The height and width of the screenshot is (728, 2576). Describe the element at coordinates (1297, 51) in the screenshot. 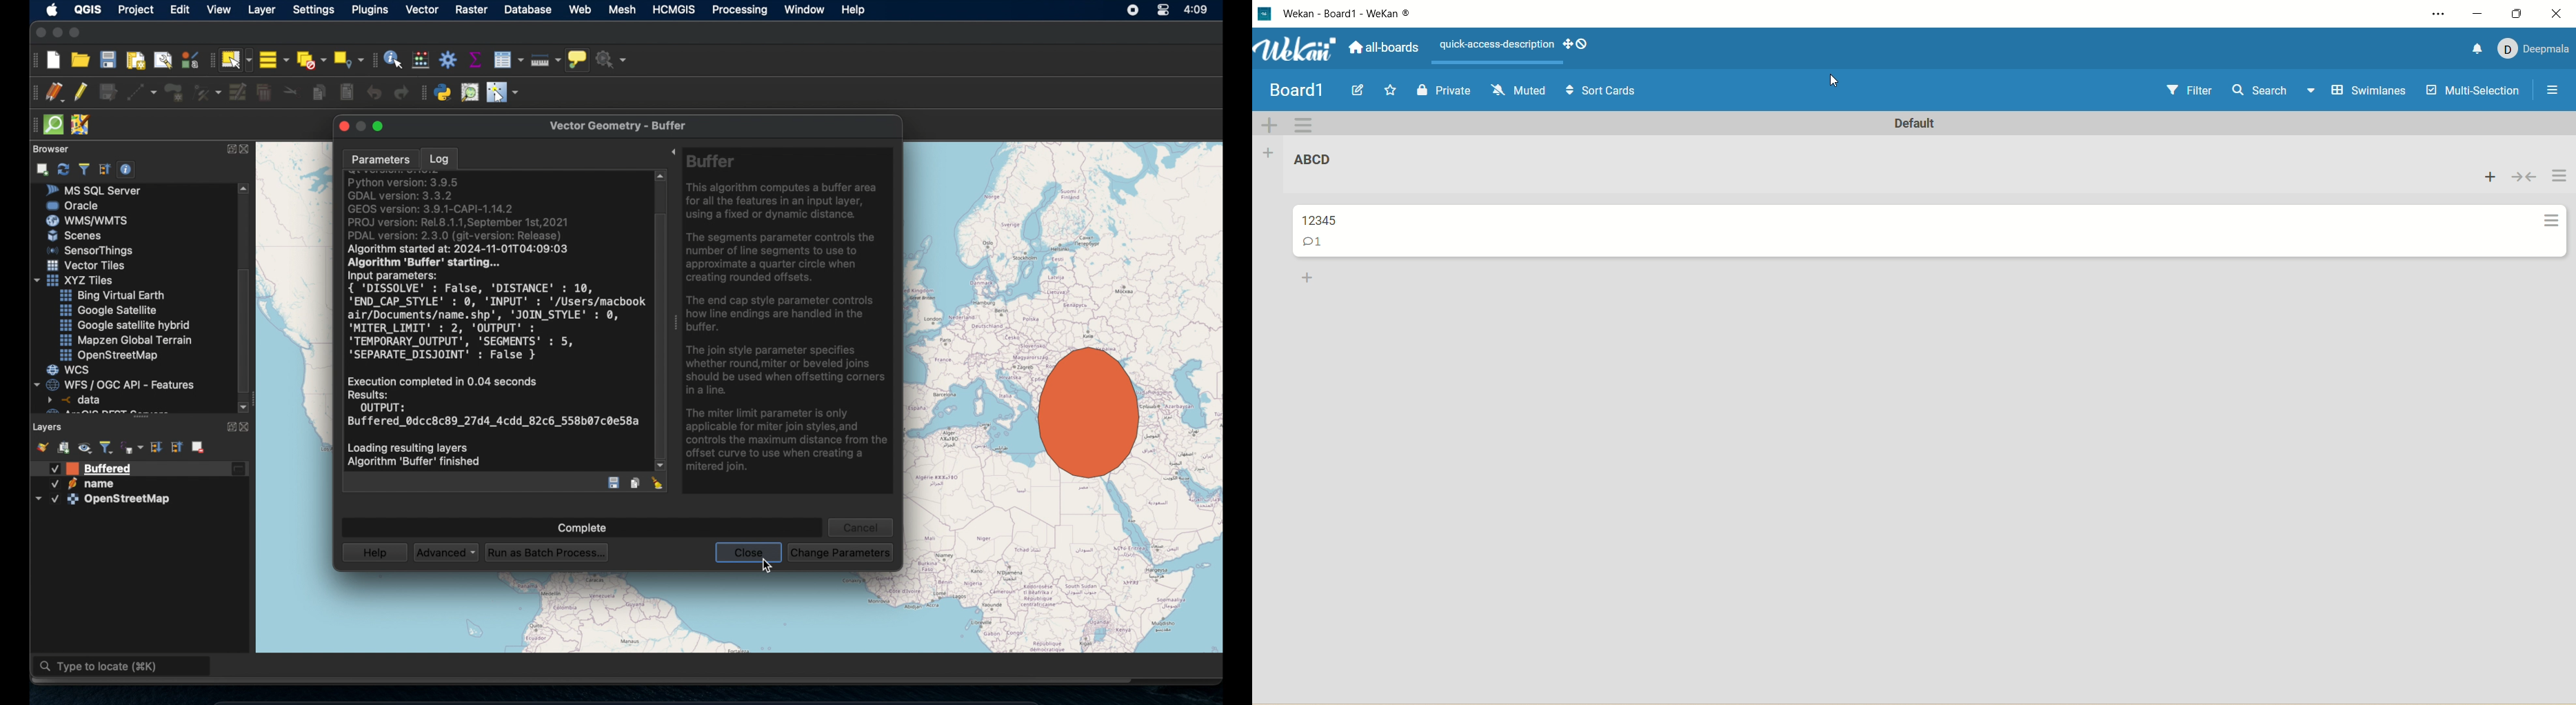

I see `wekan` at that location.